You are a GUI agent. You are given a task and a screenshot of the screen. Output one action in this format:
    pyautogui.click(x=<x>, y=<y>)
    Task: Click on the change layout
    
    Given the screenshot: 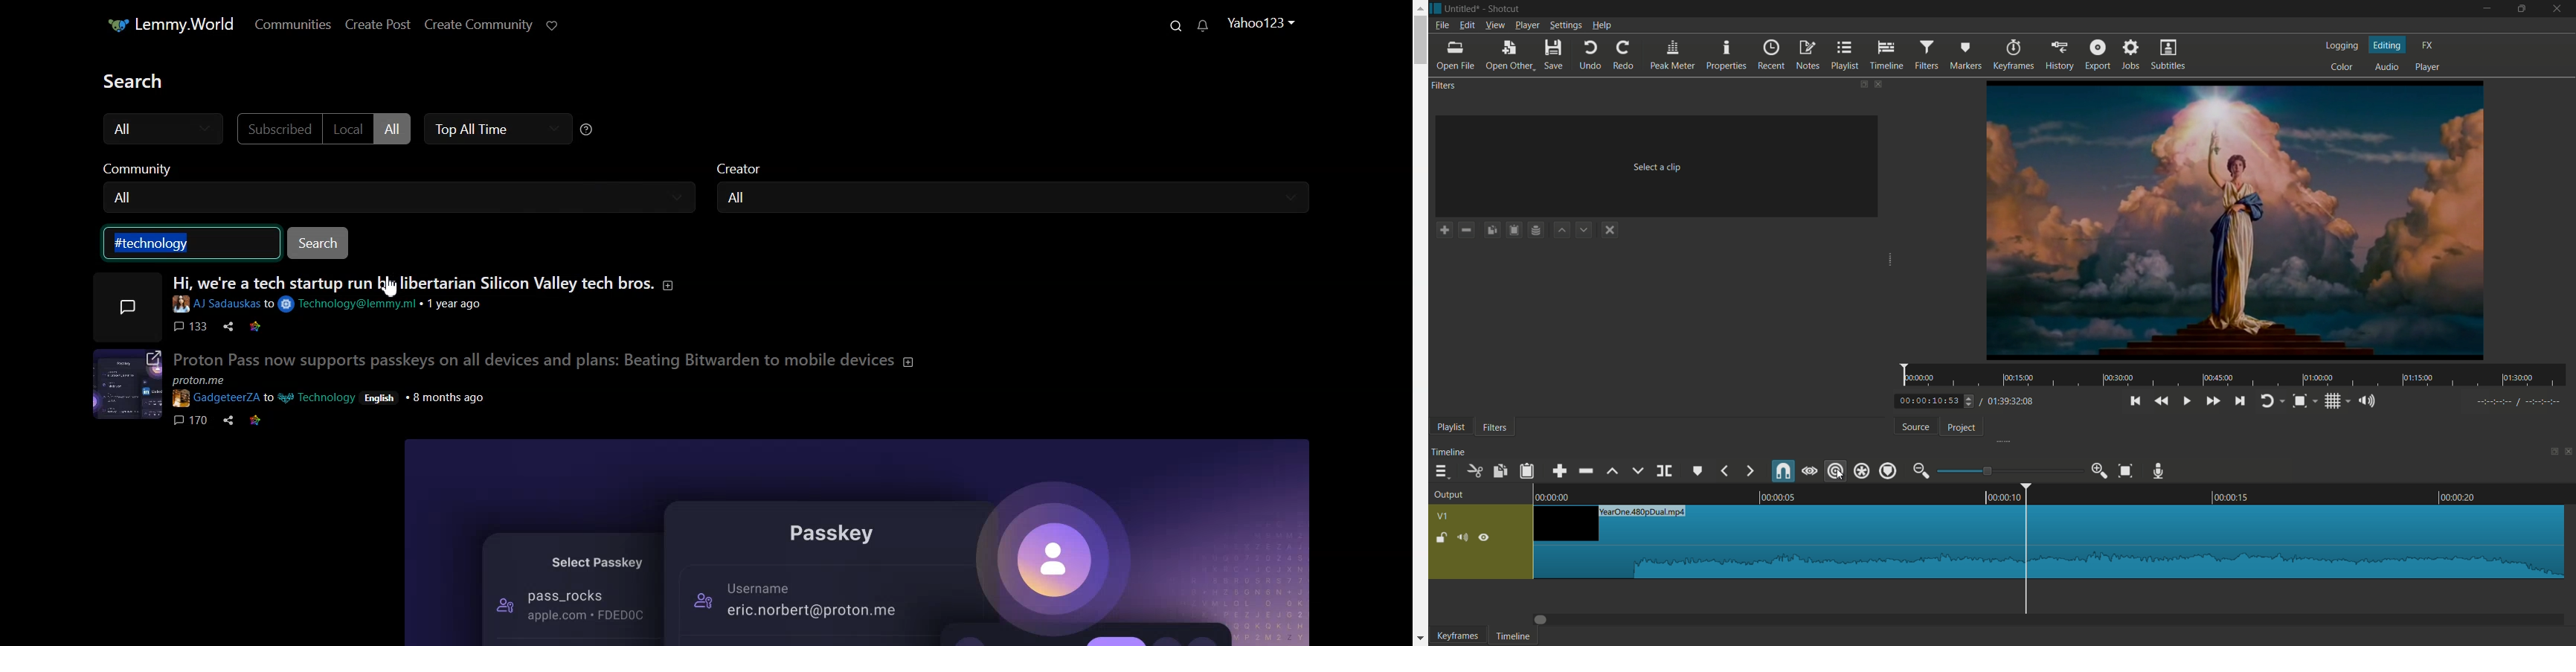 What is the action you would take?
    pyautogui.click(x=2550, y=452)
    